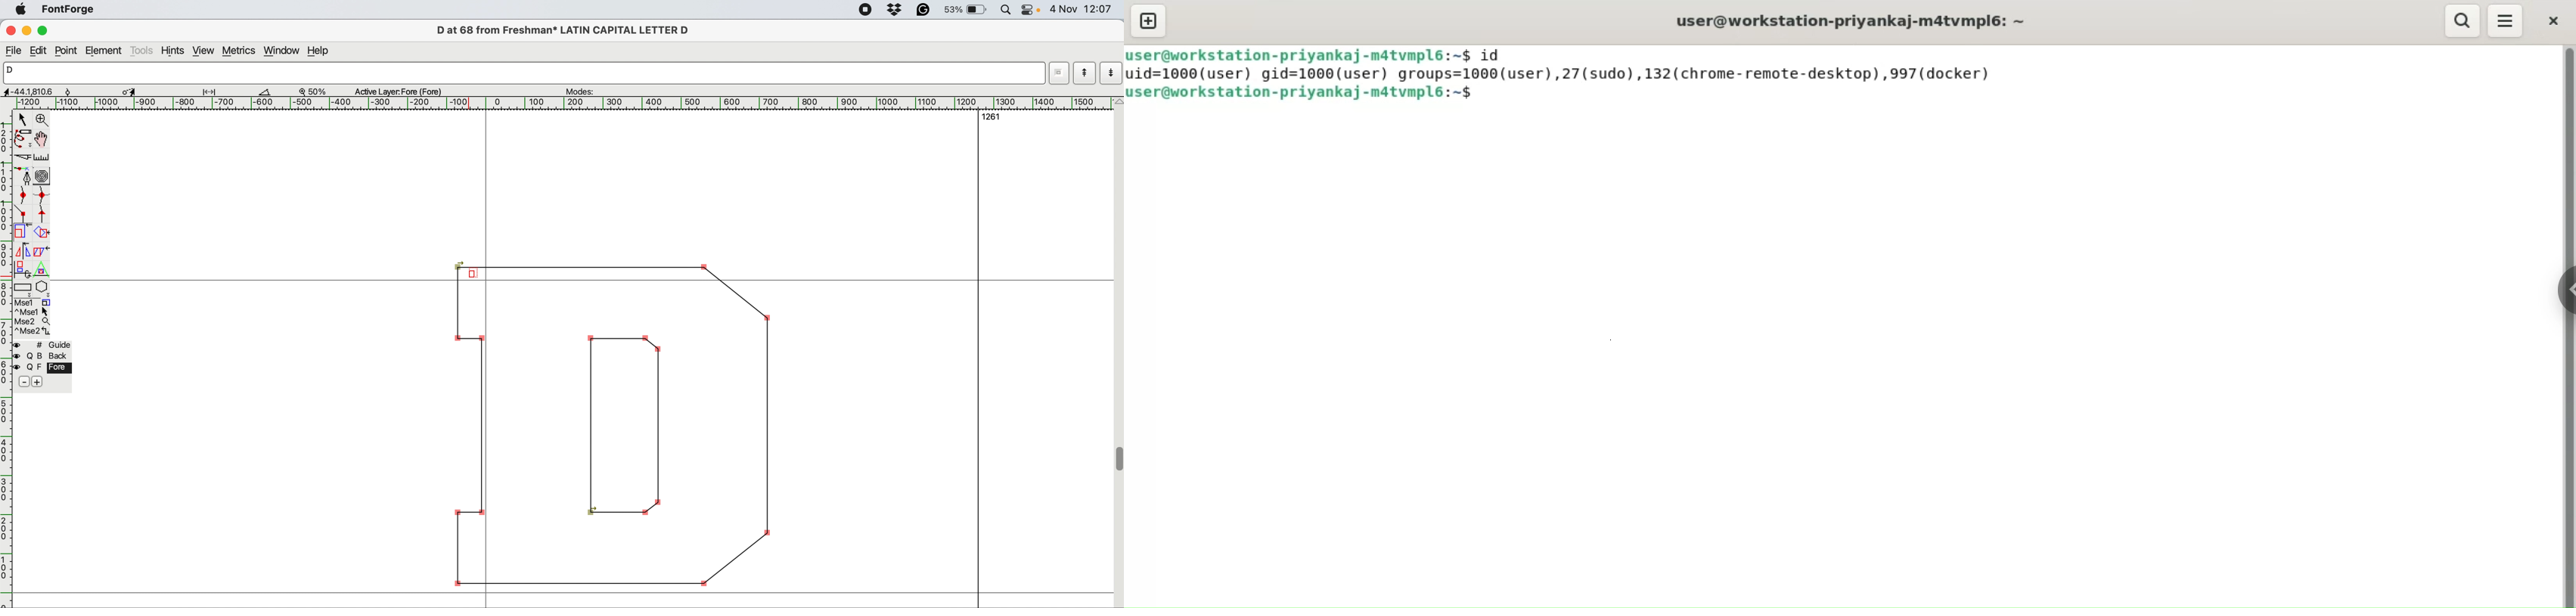 Image resolution: width=2576 pixels, height=616 pixels. I want to click on maximize, so click(45, 30).